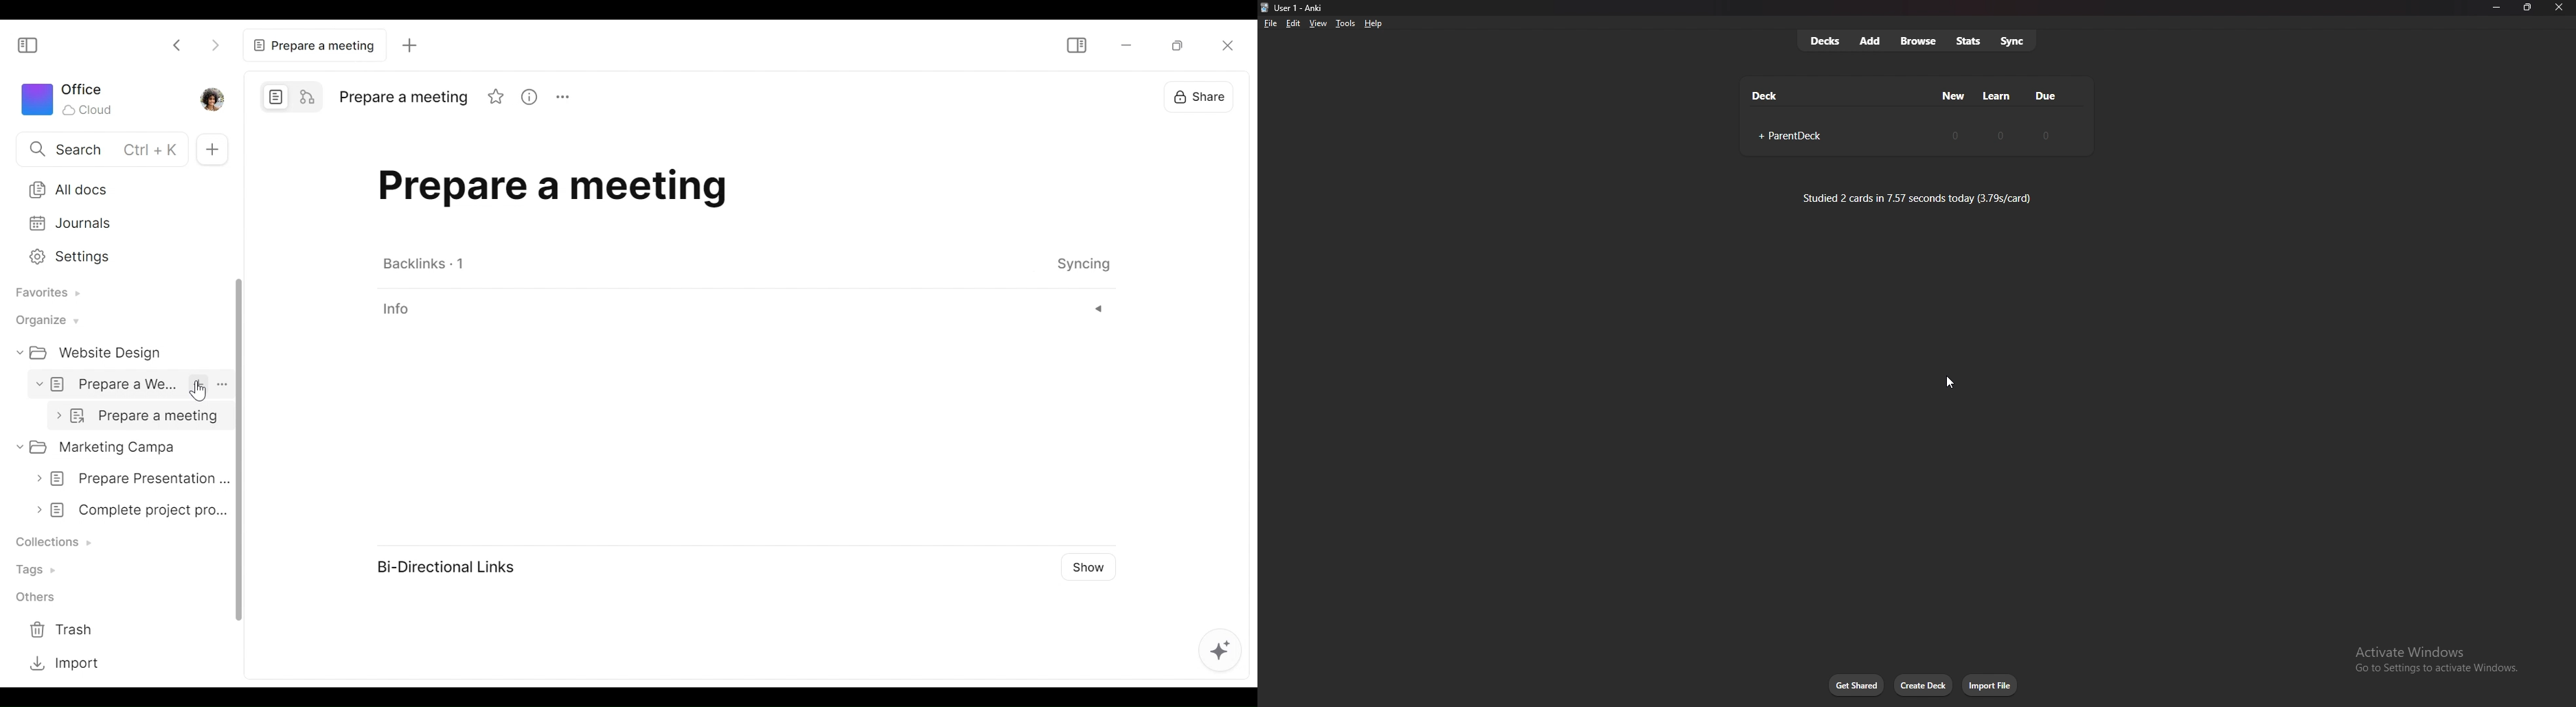  What do you see at coordinates (1991, 685) in the screenshot?
I see `import file` at bounding box center [1991, 685].